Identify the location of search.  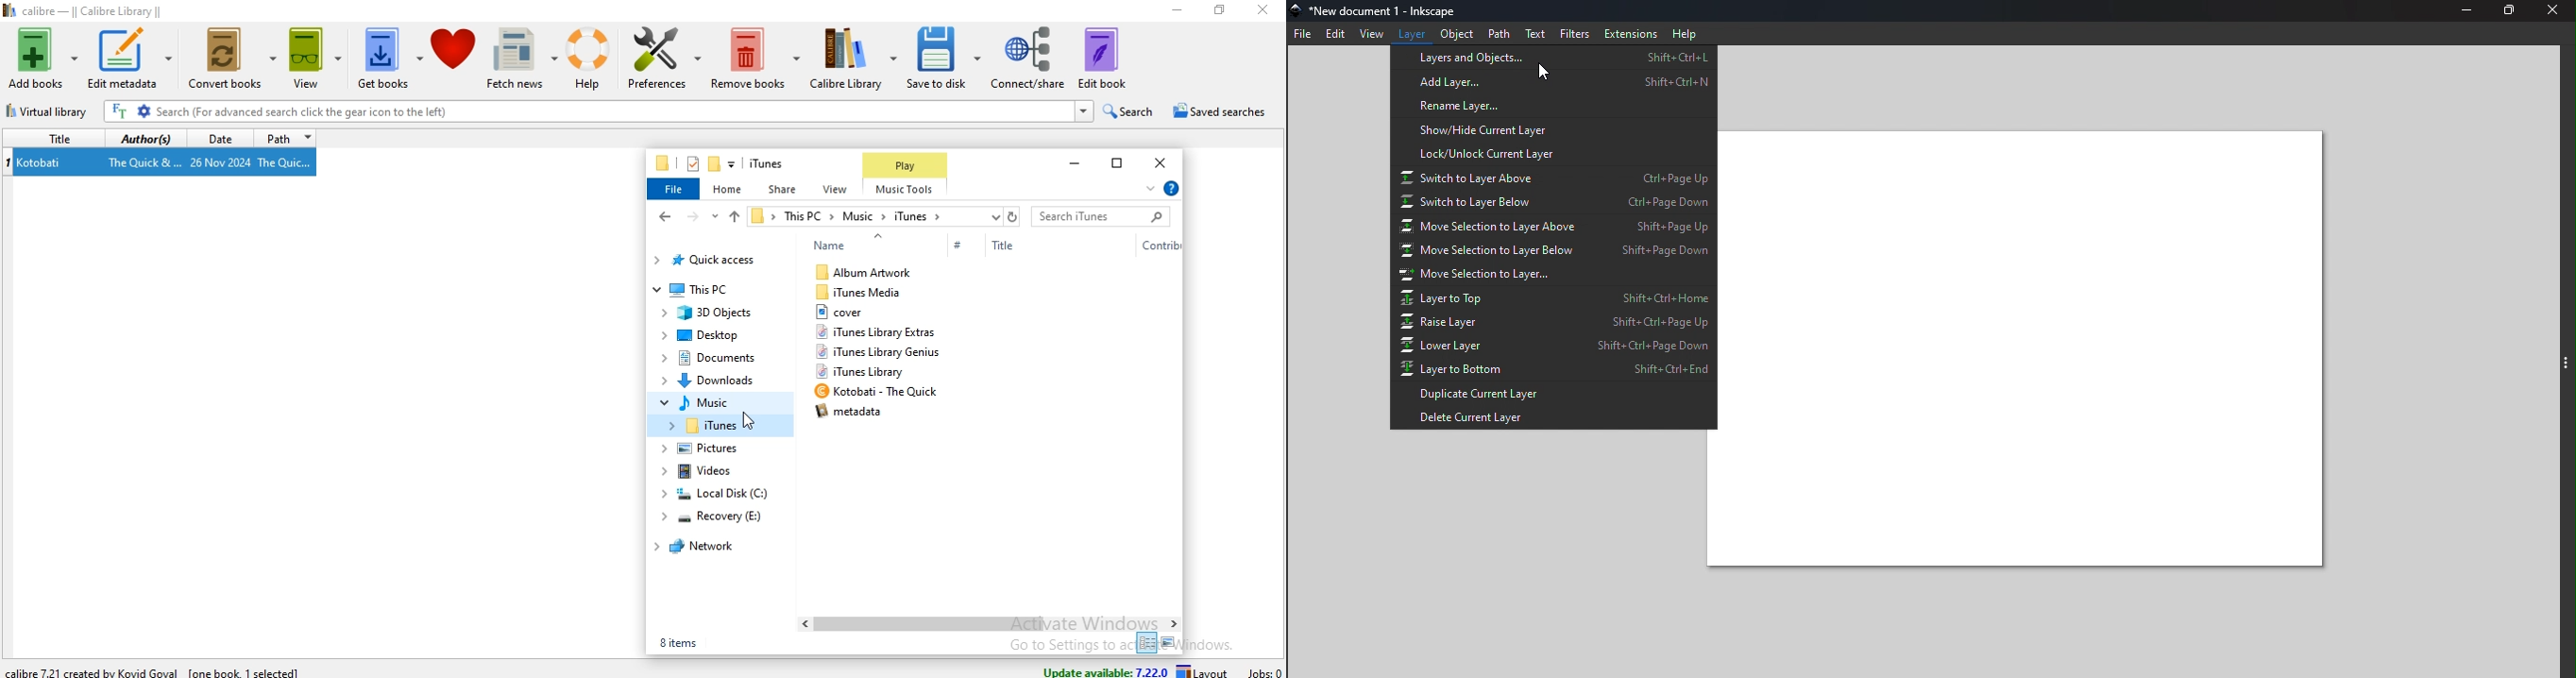
(1129, 109).